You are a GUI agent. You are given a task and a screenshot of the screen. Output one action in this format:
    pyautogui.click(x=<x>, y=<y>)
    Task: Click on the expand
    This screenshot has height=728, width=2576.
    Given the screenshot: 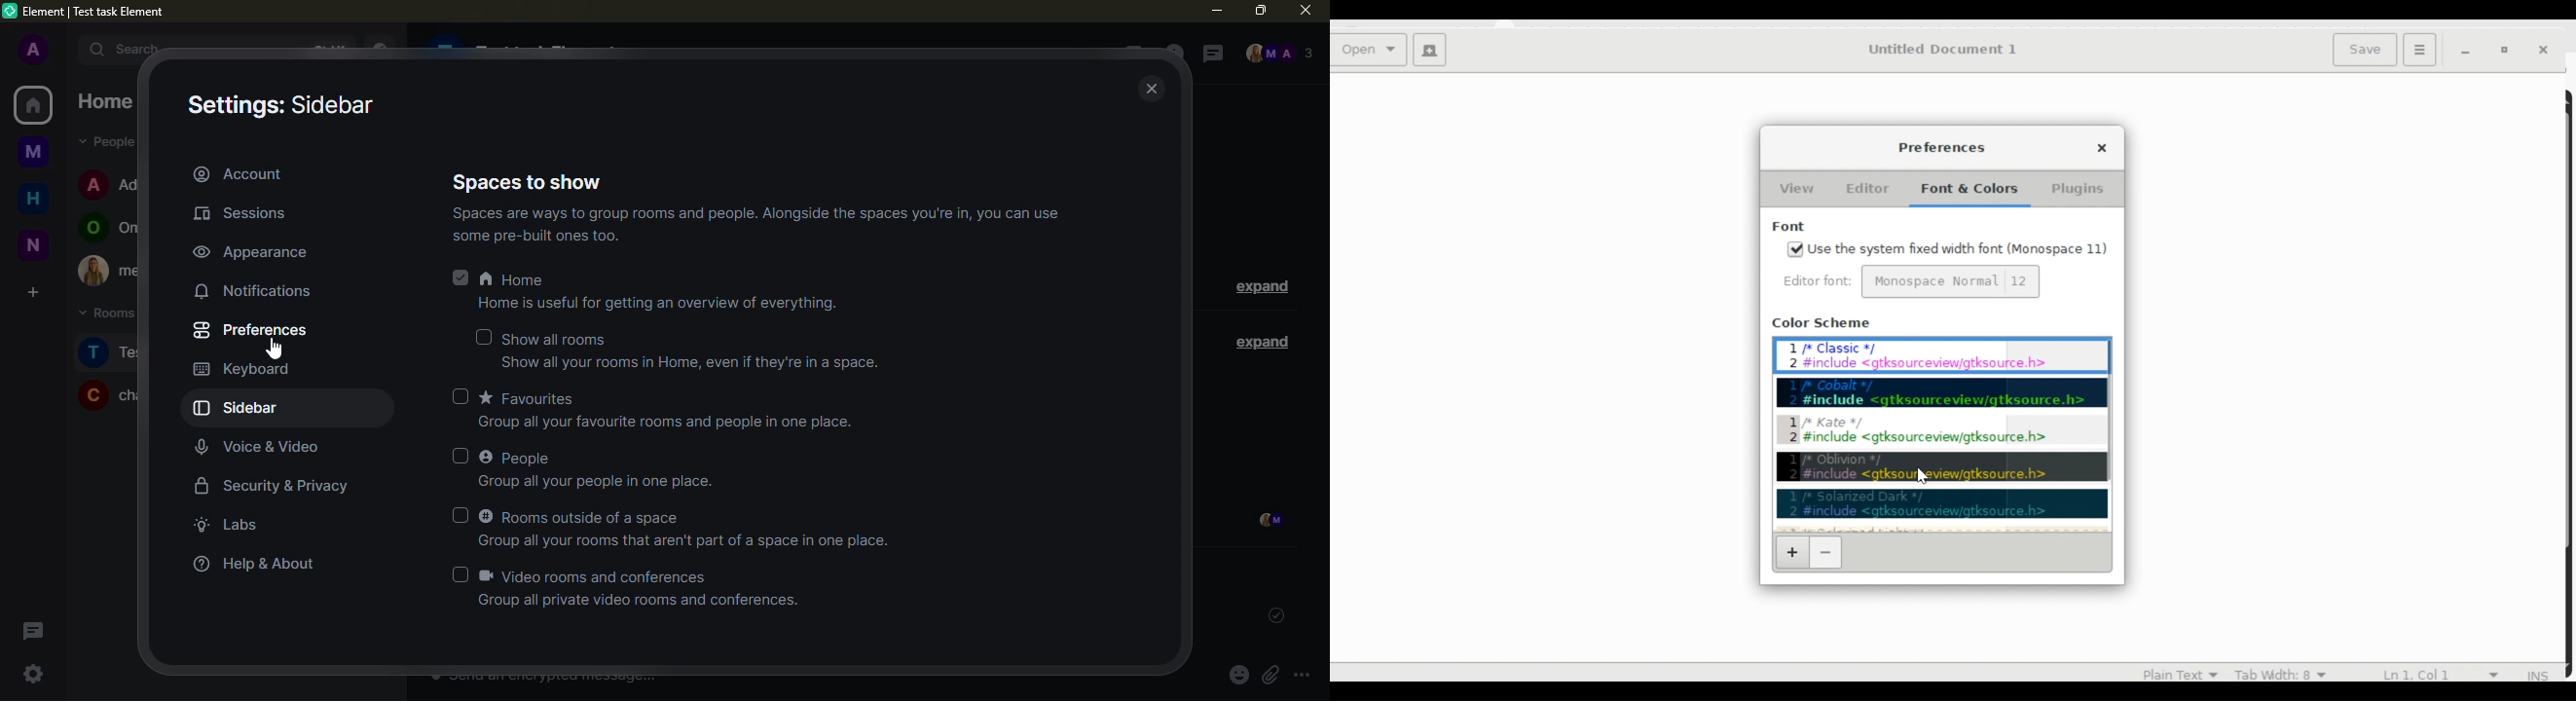 What is the action you would take?
    pyautogui.click(x=1258, y=341)
    